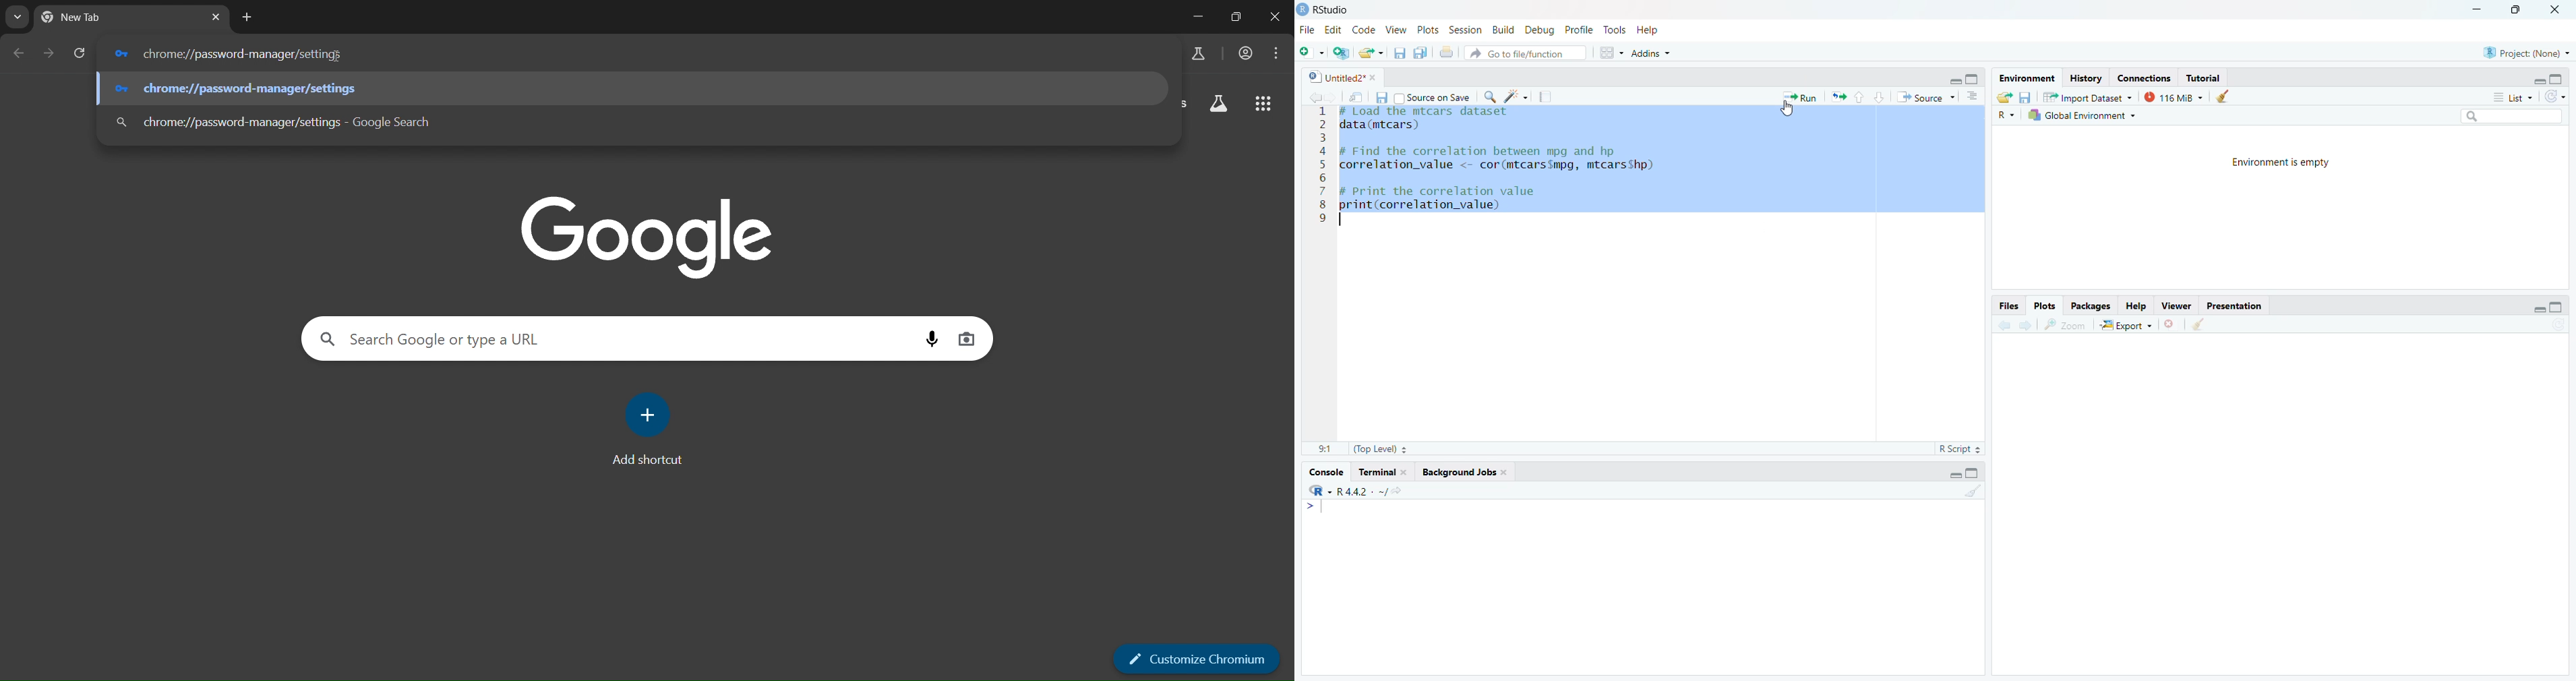 The width and height of the screenshot is (2576, 700). Describe the element at coordinates (1465, 30) in the screenshot. I see `Session` at that location.